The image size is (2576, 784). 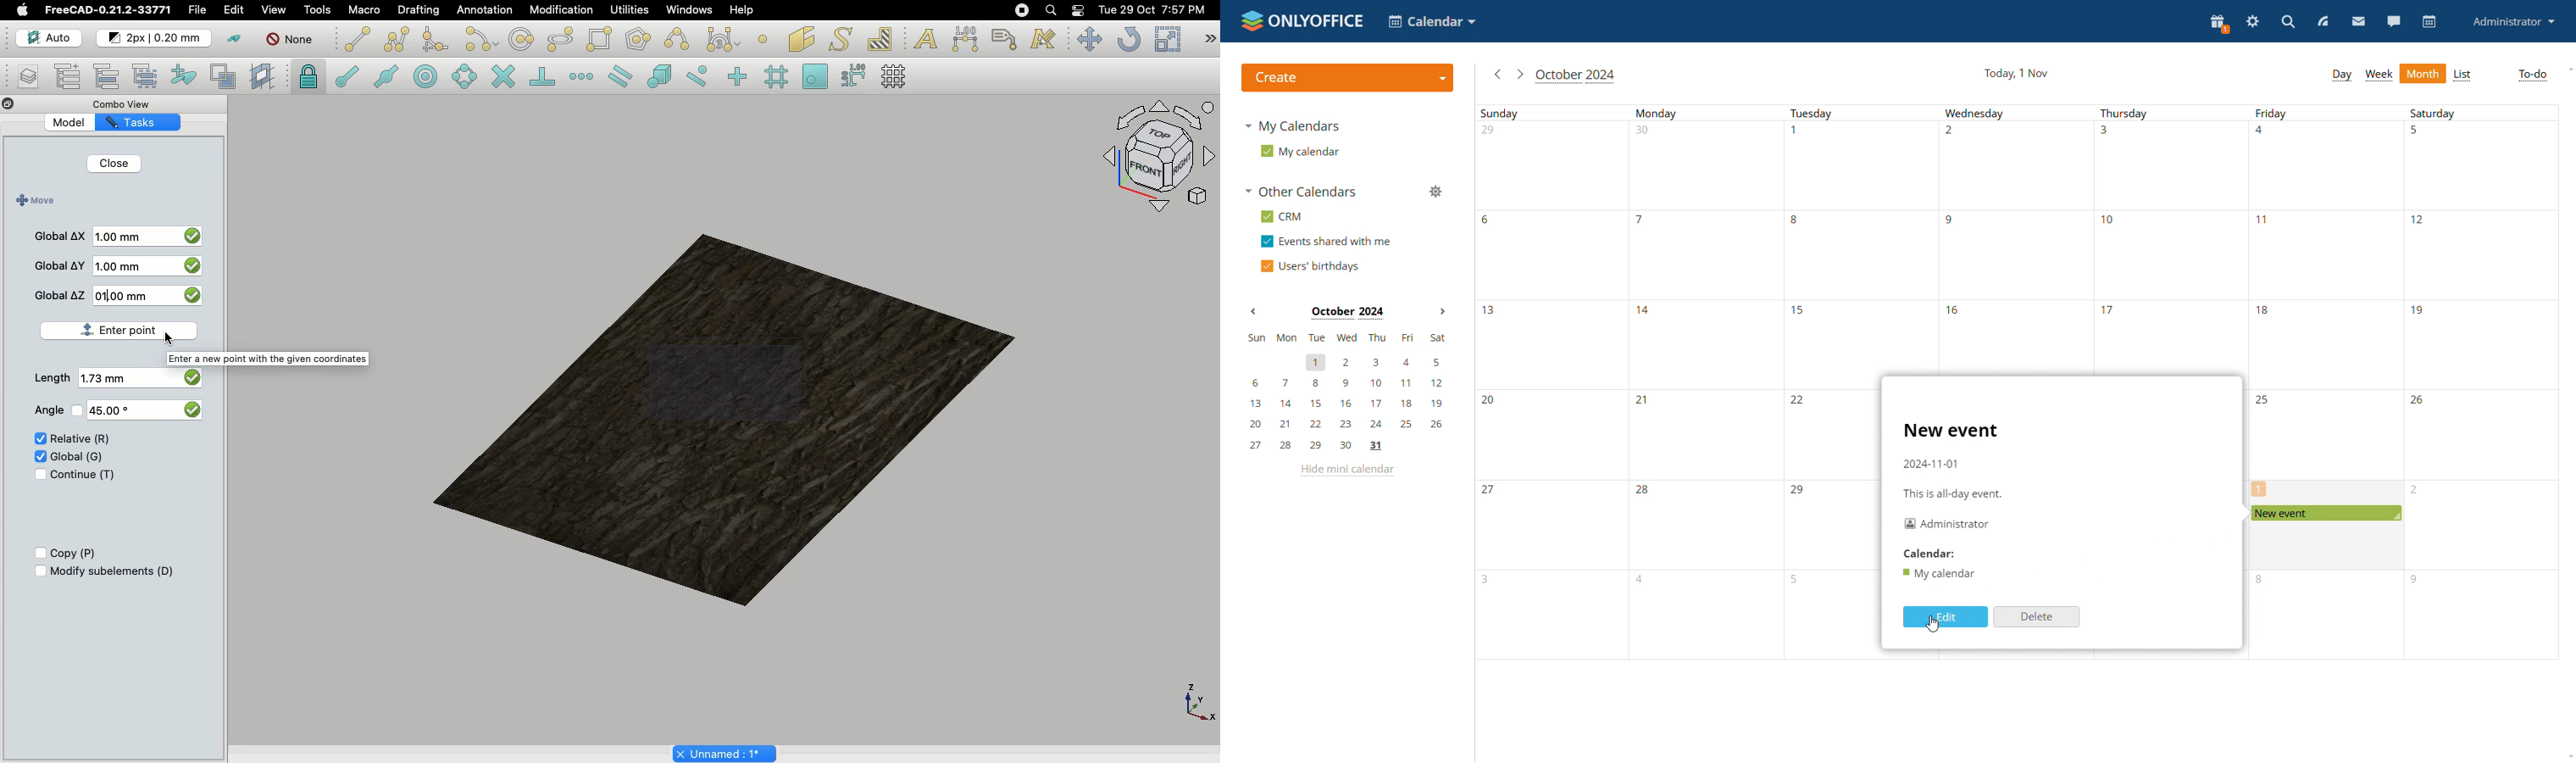 I want to click on Snap ortho, so click(x=740, y=78).